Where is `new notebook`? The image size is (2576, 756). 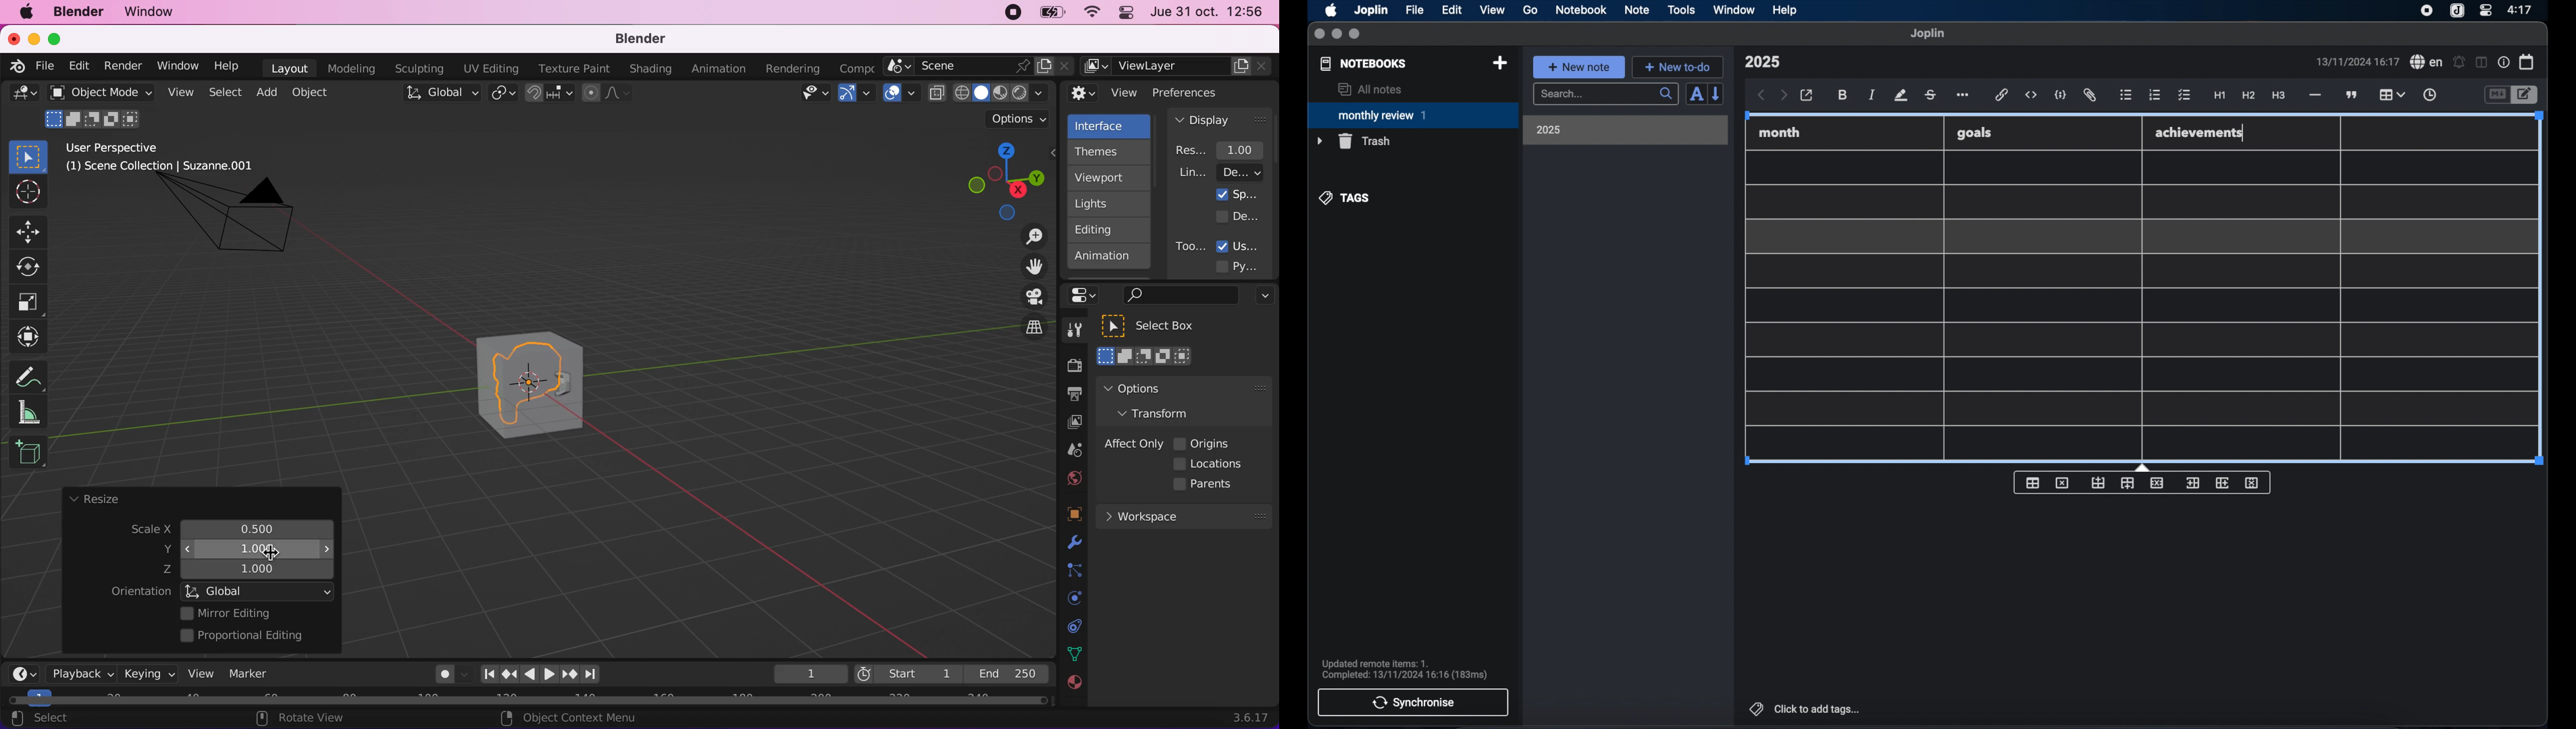
new notebook is located at coordinates (1499, 63).